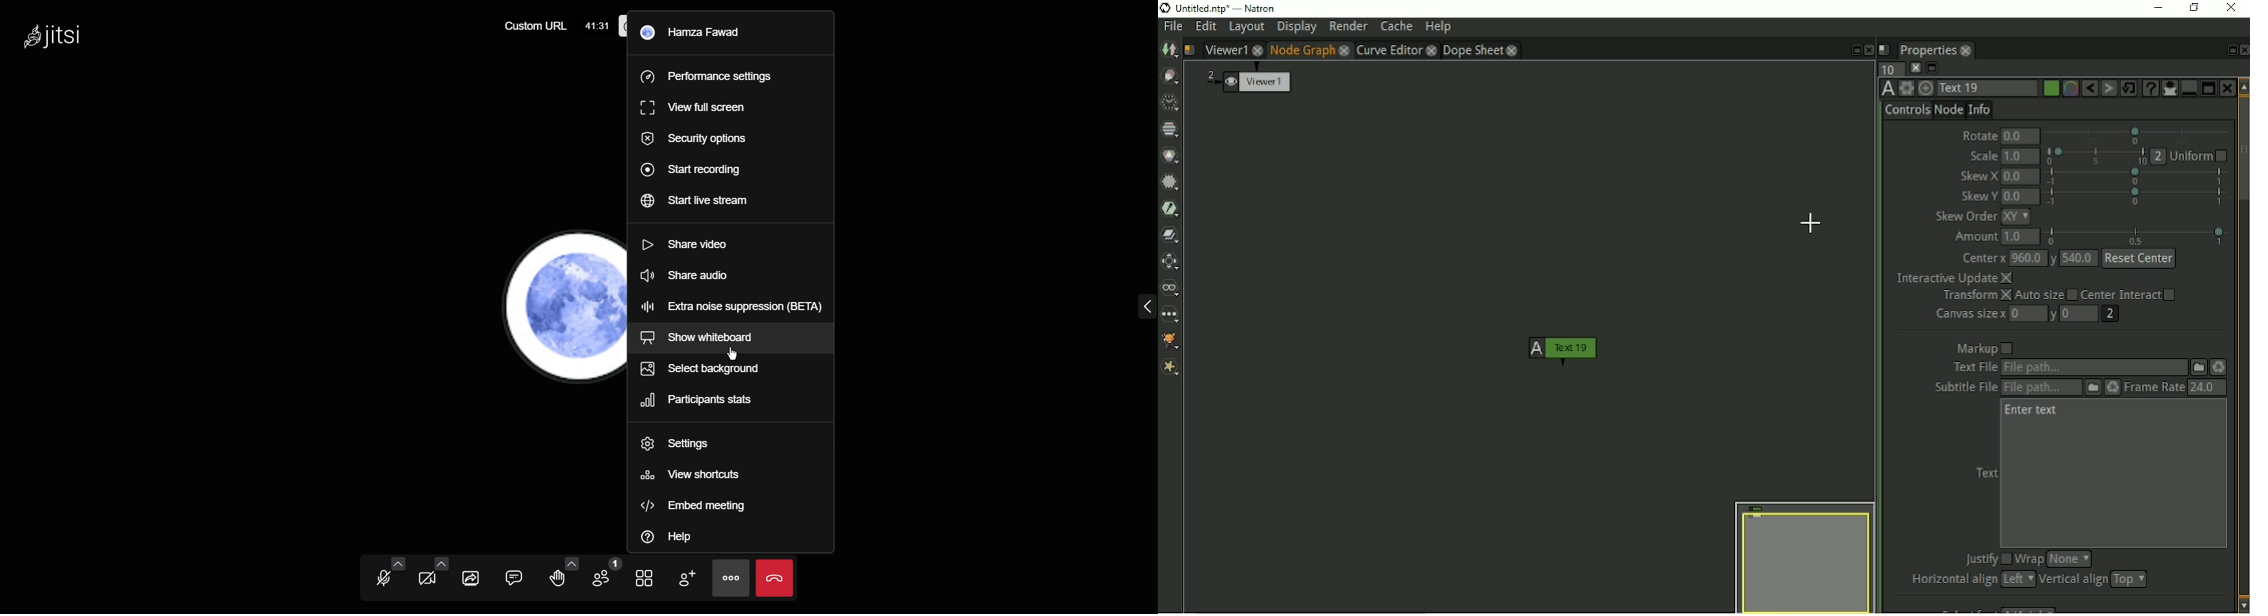  Describe the element at coordinates (1169, 50) in the screenshot. I see `Image` at that location.